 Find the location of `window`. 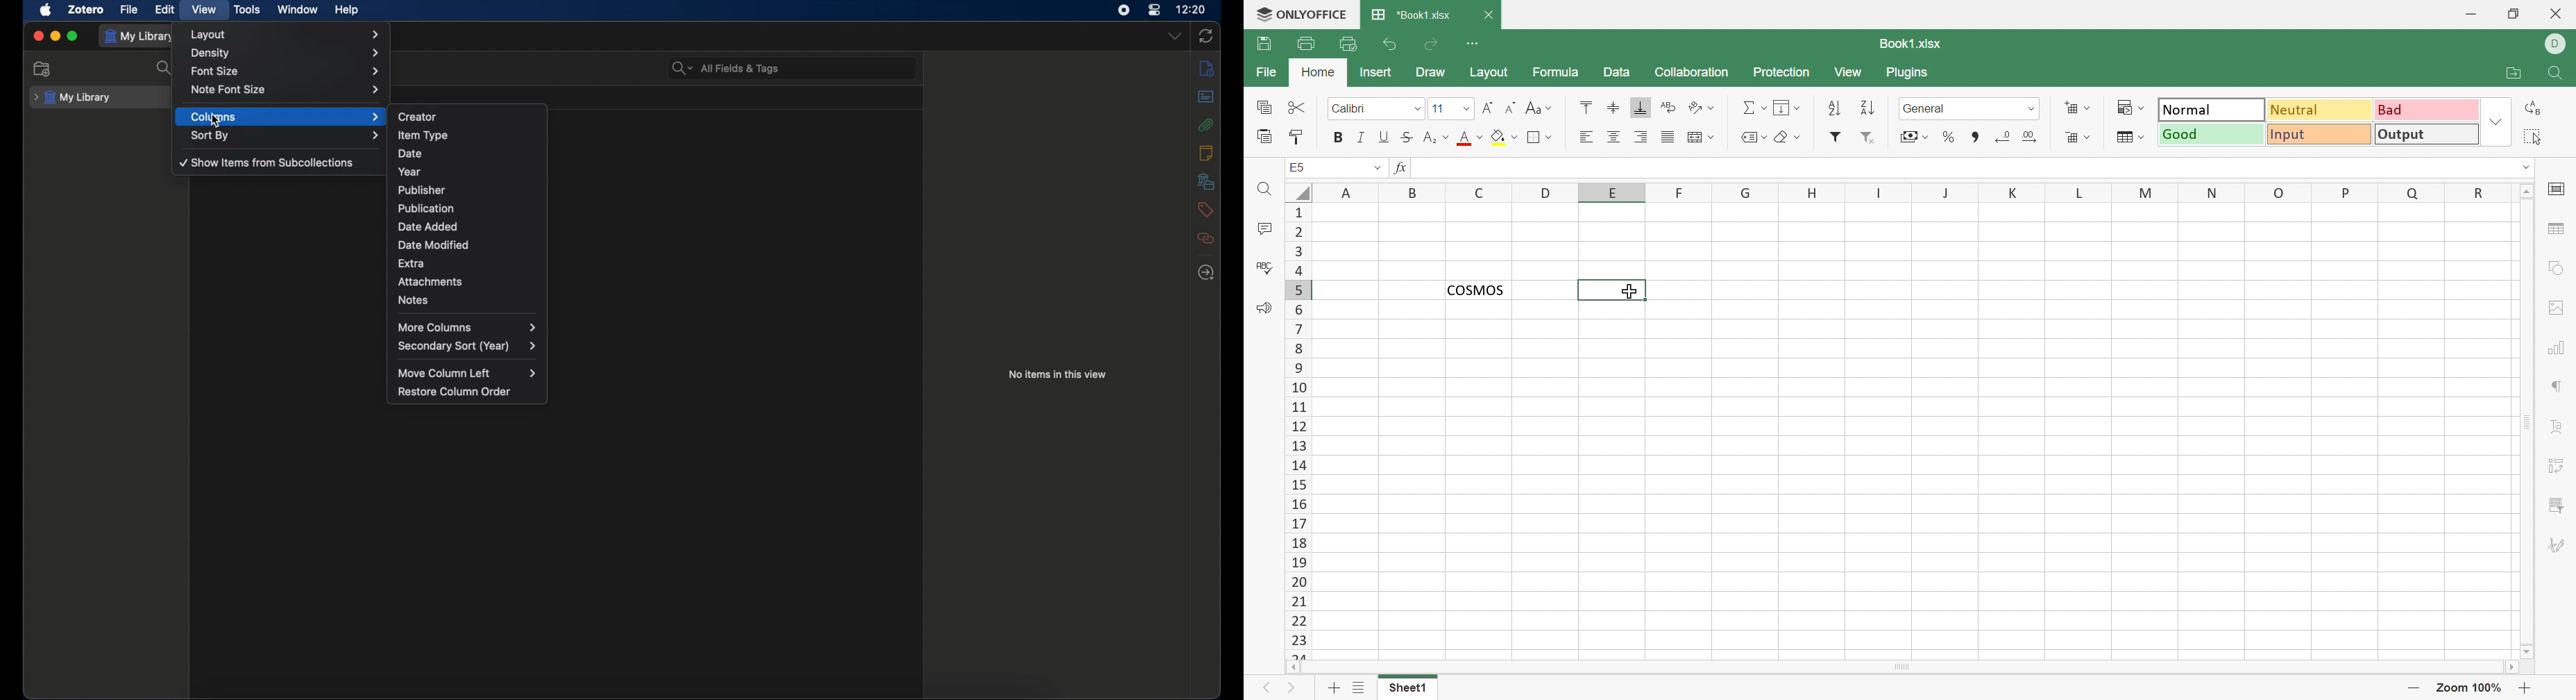

window is located at coordinates (297, 10).